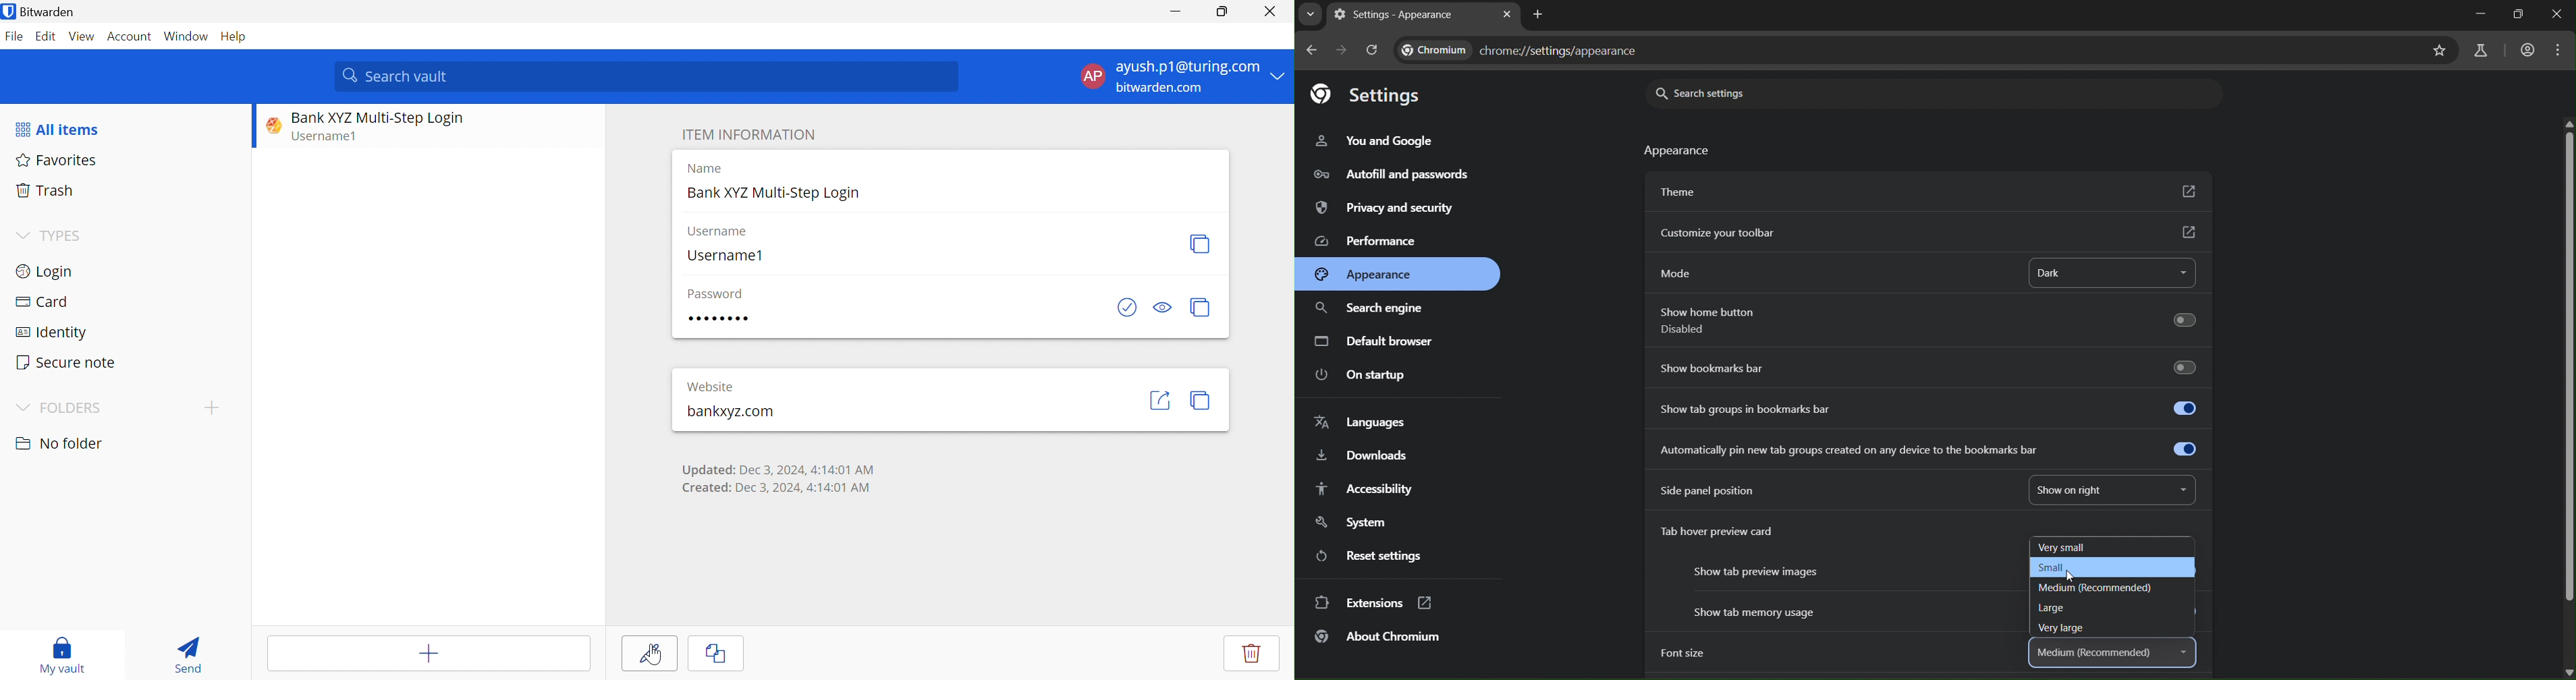 Image resolution: width=2576 pixels, height=700 pixels. What do you see at coordinates (2517, 15) in the screenshot?
I see `restore down` at bounding box center [2517, 15].